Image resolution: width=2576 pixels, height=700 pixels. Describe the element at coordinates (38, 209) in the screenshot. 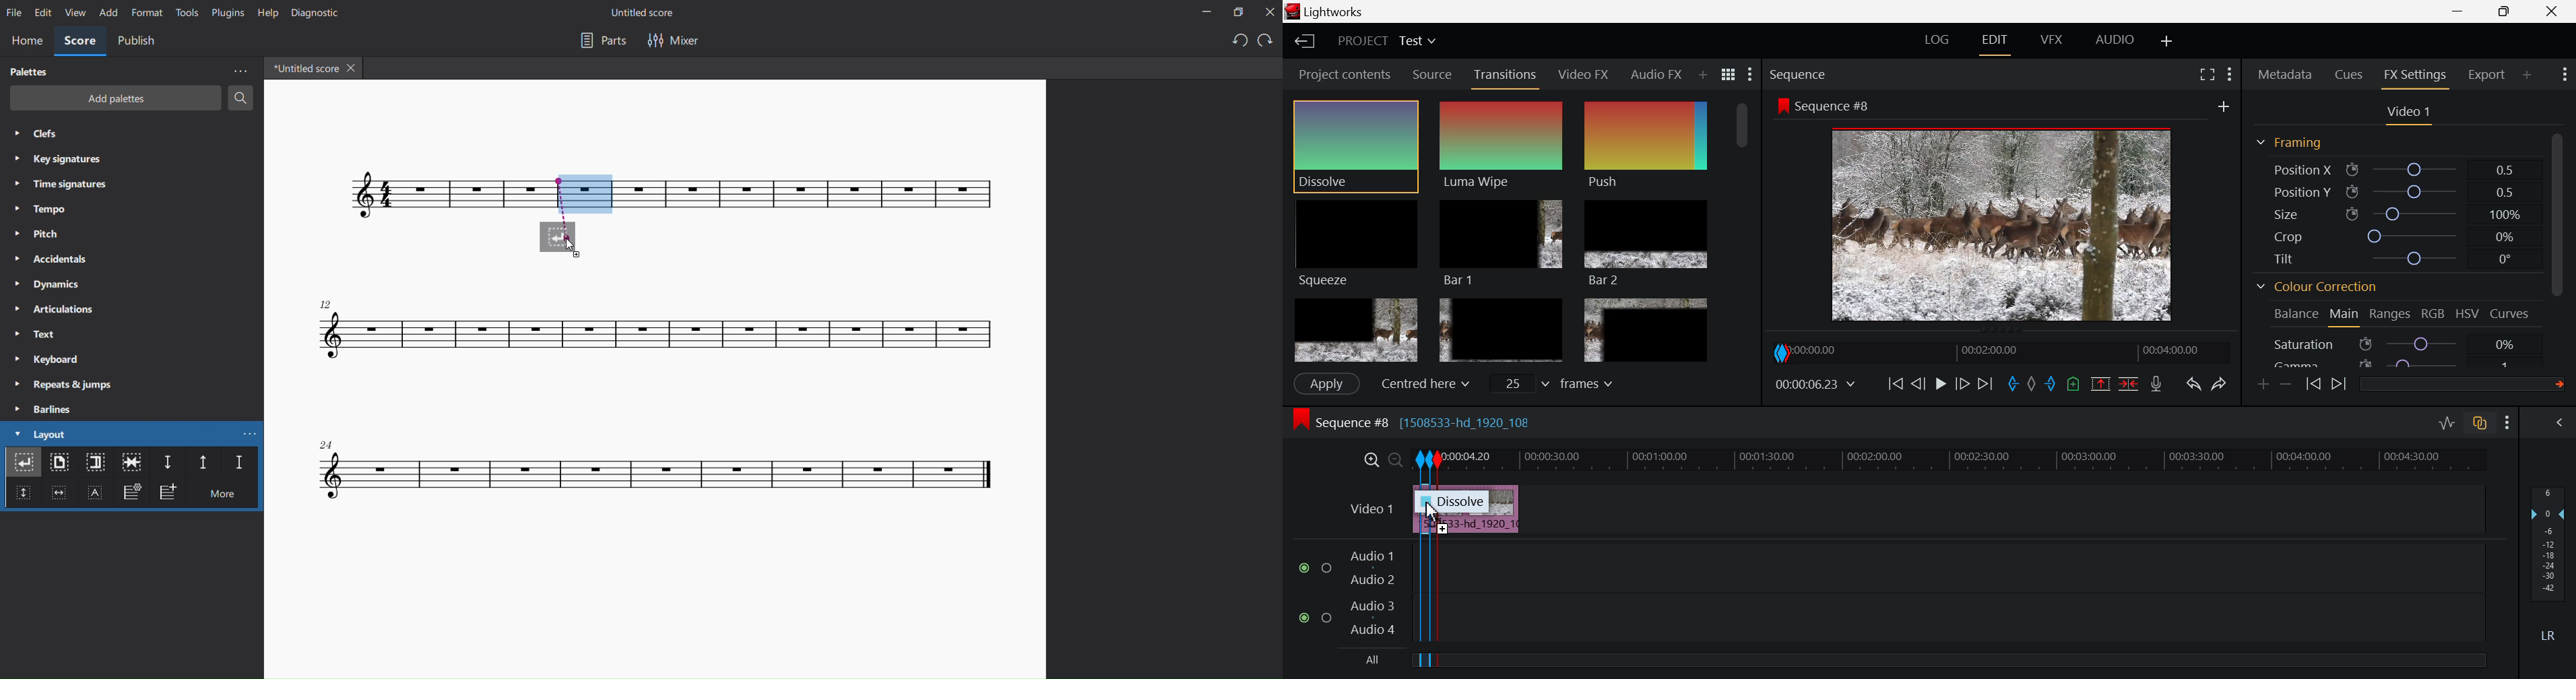

I see `tempo` at that location.